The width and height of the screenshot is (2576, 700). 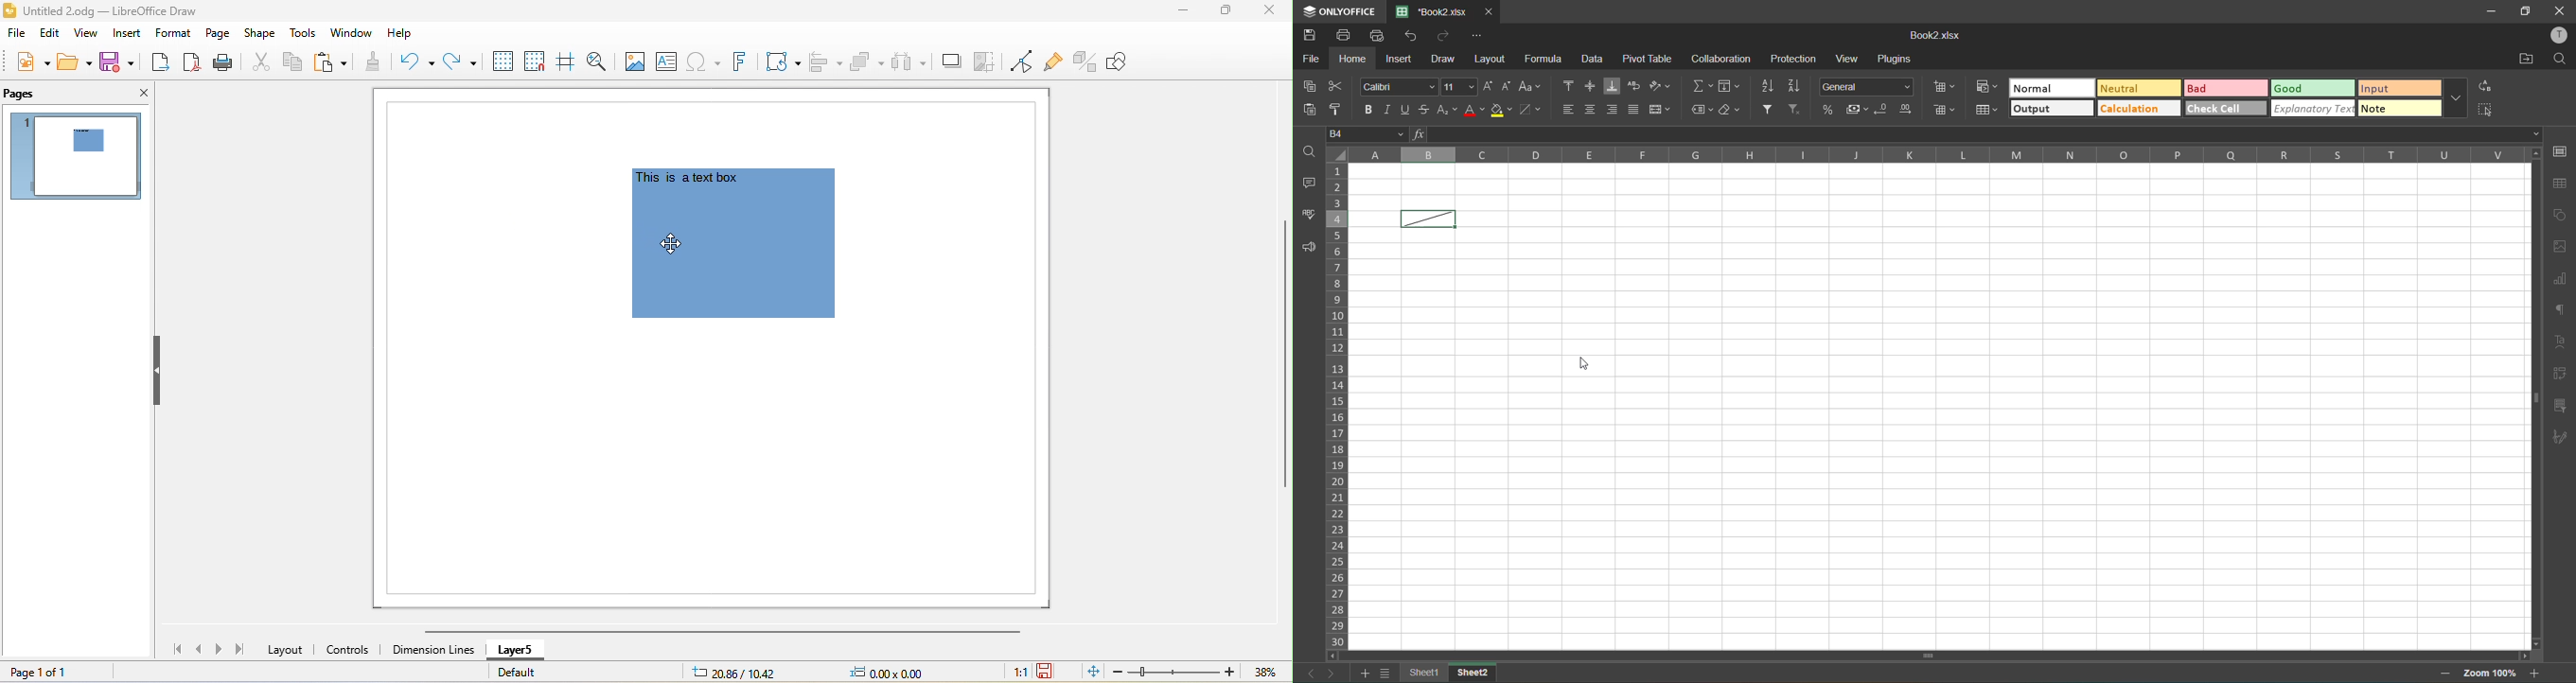 I want to click on layout, so click(x=1489, y=59).